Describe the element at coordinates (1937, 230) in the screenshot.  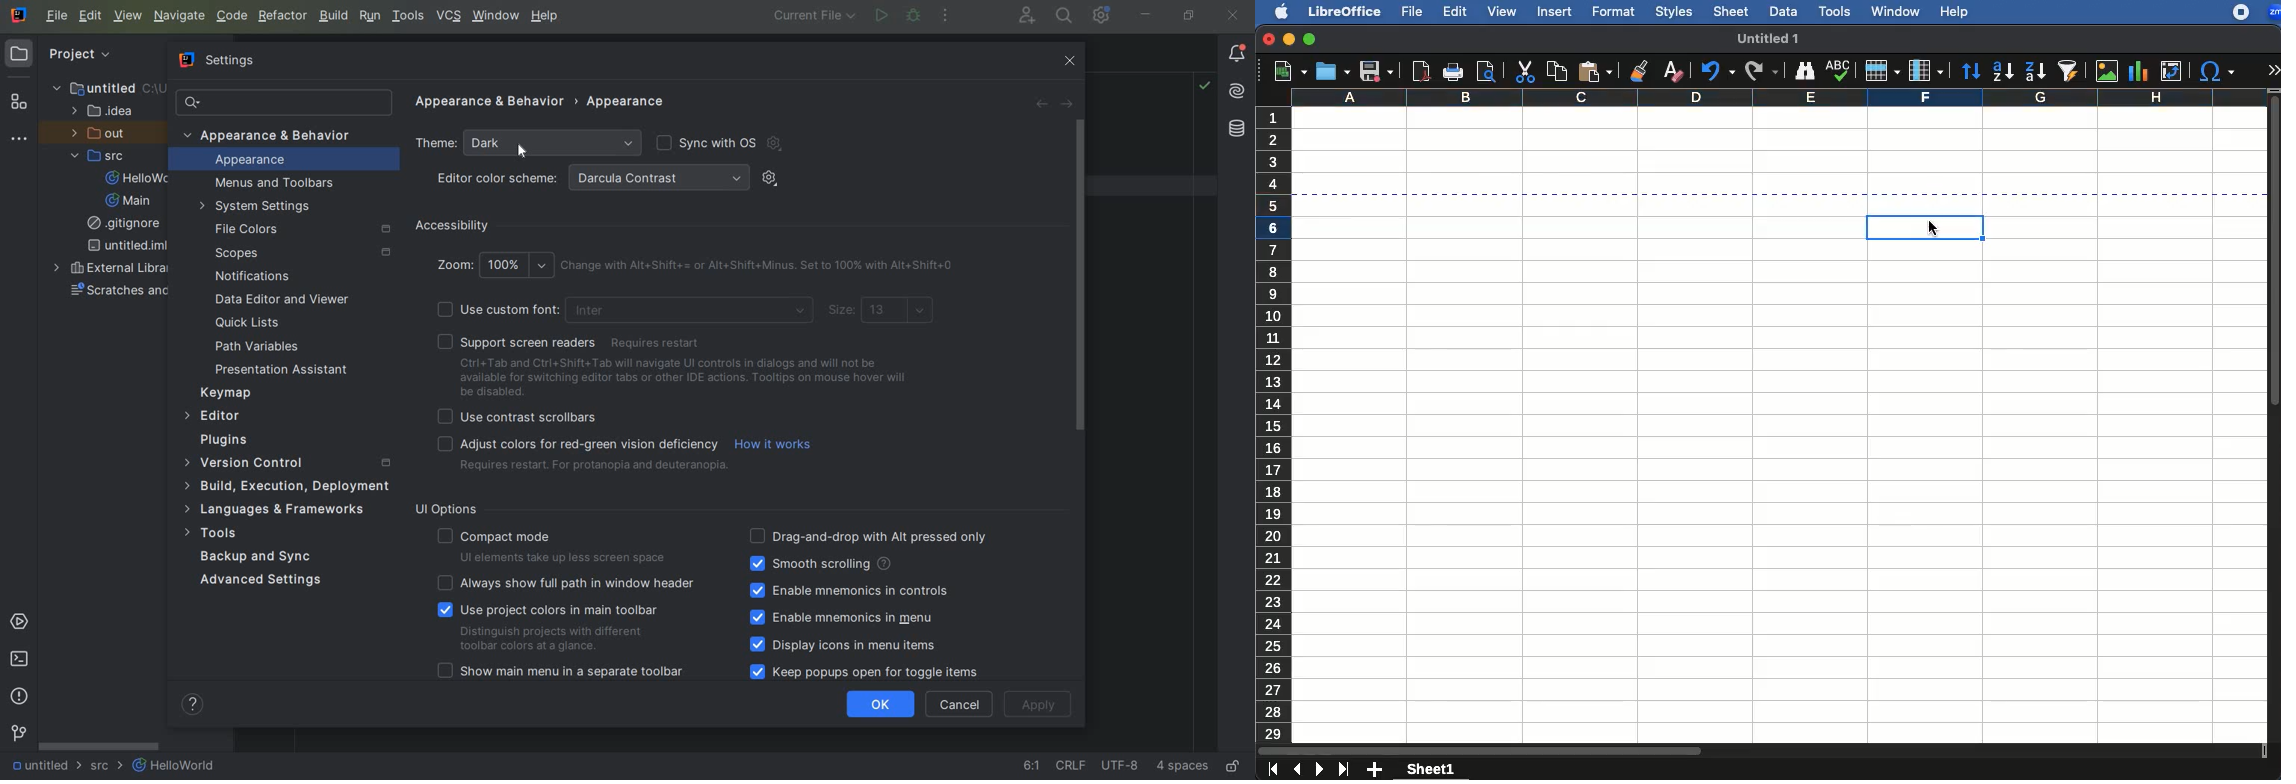
I see `cursor` at that location.